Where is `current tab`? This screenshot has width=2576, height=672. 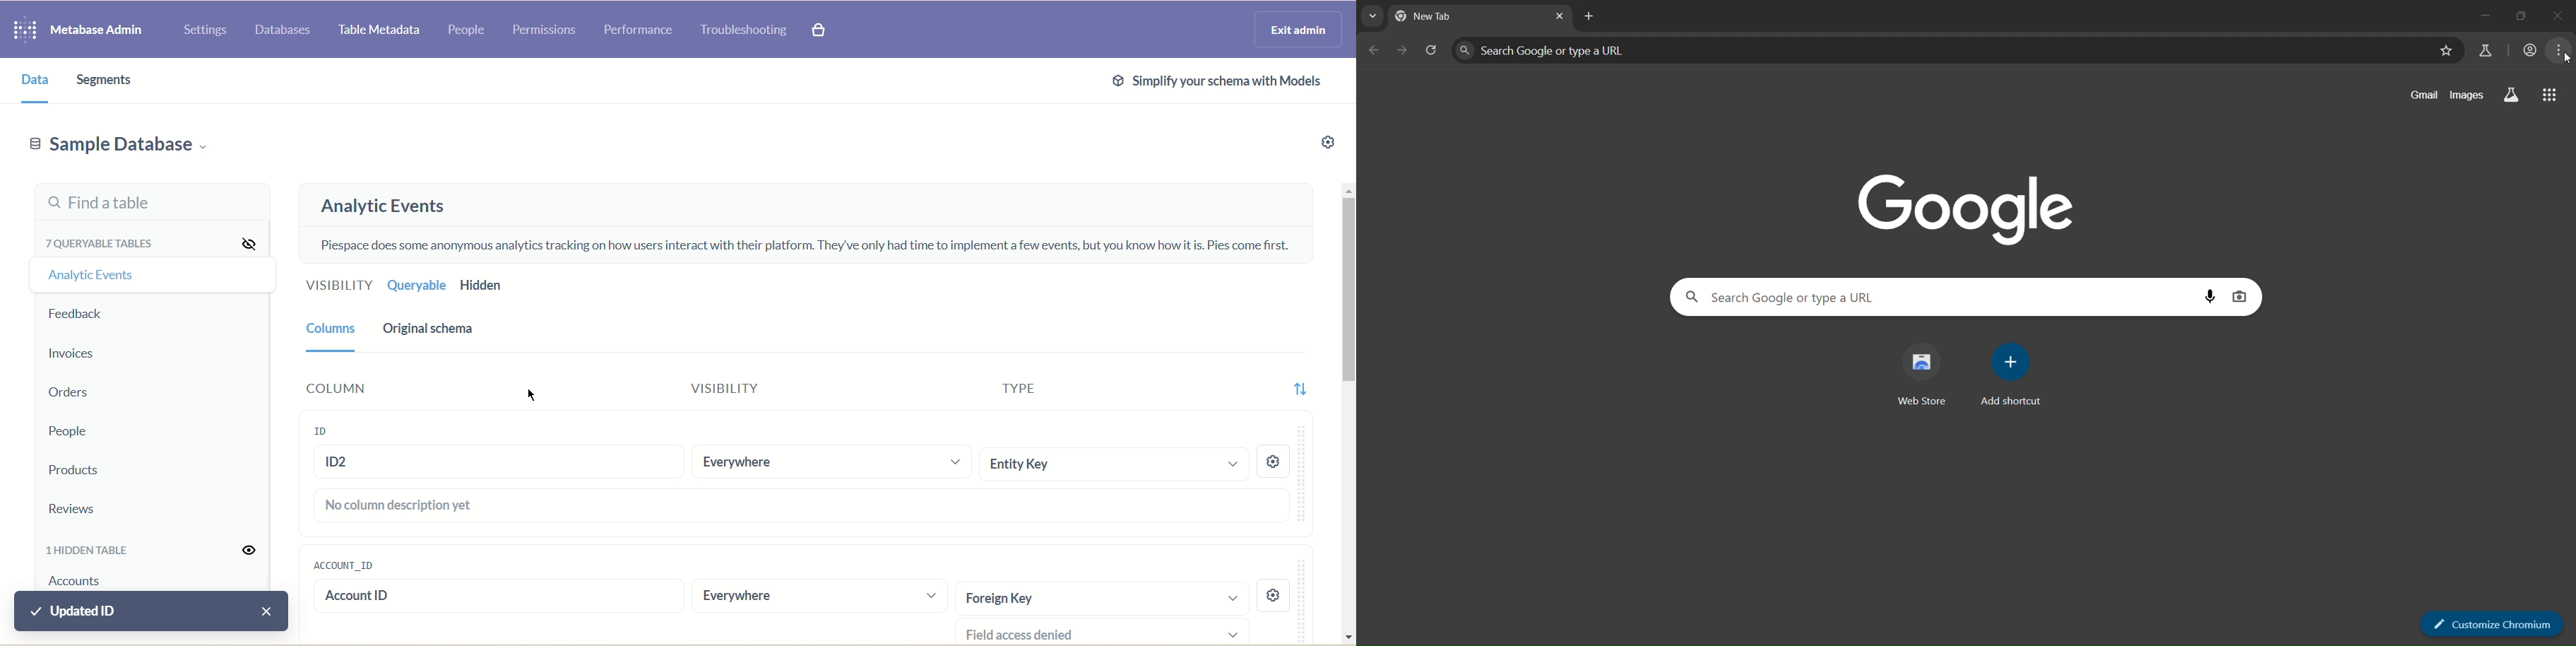 current tab is located at coordinates (1444, 17).